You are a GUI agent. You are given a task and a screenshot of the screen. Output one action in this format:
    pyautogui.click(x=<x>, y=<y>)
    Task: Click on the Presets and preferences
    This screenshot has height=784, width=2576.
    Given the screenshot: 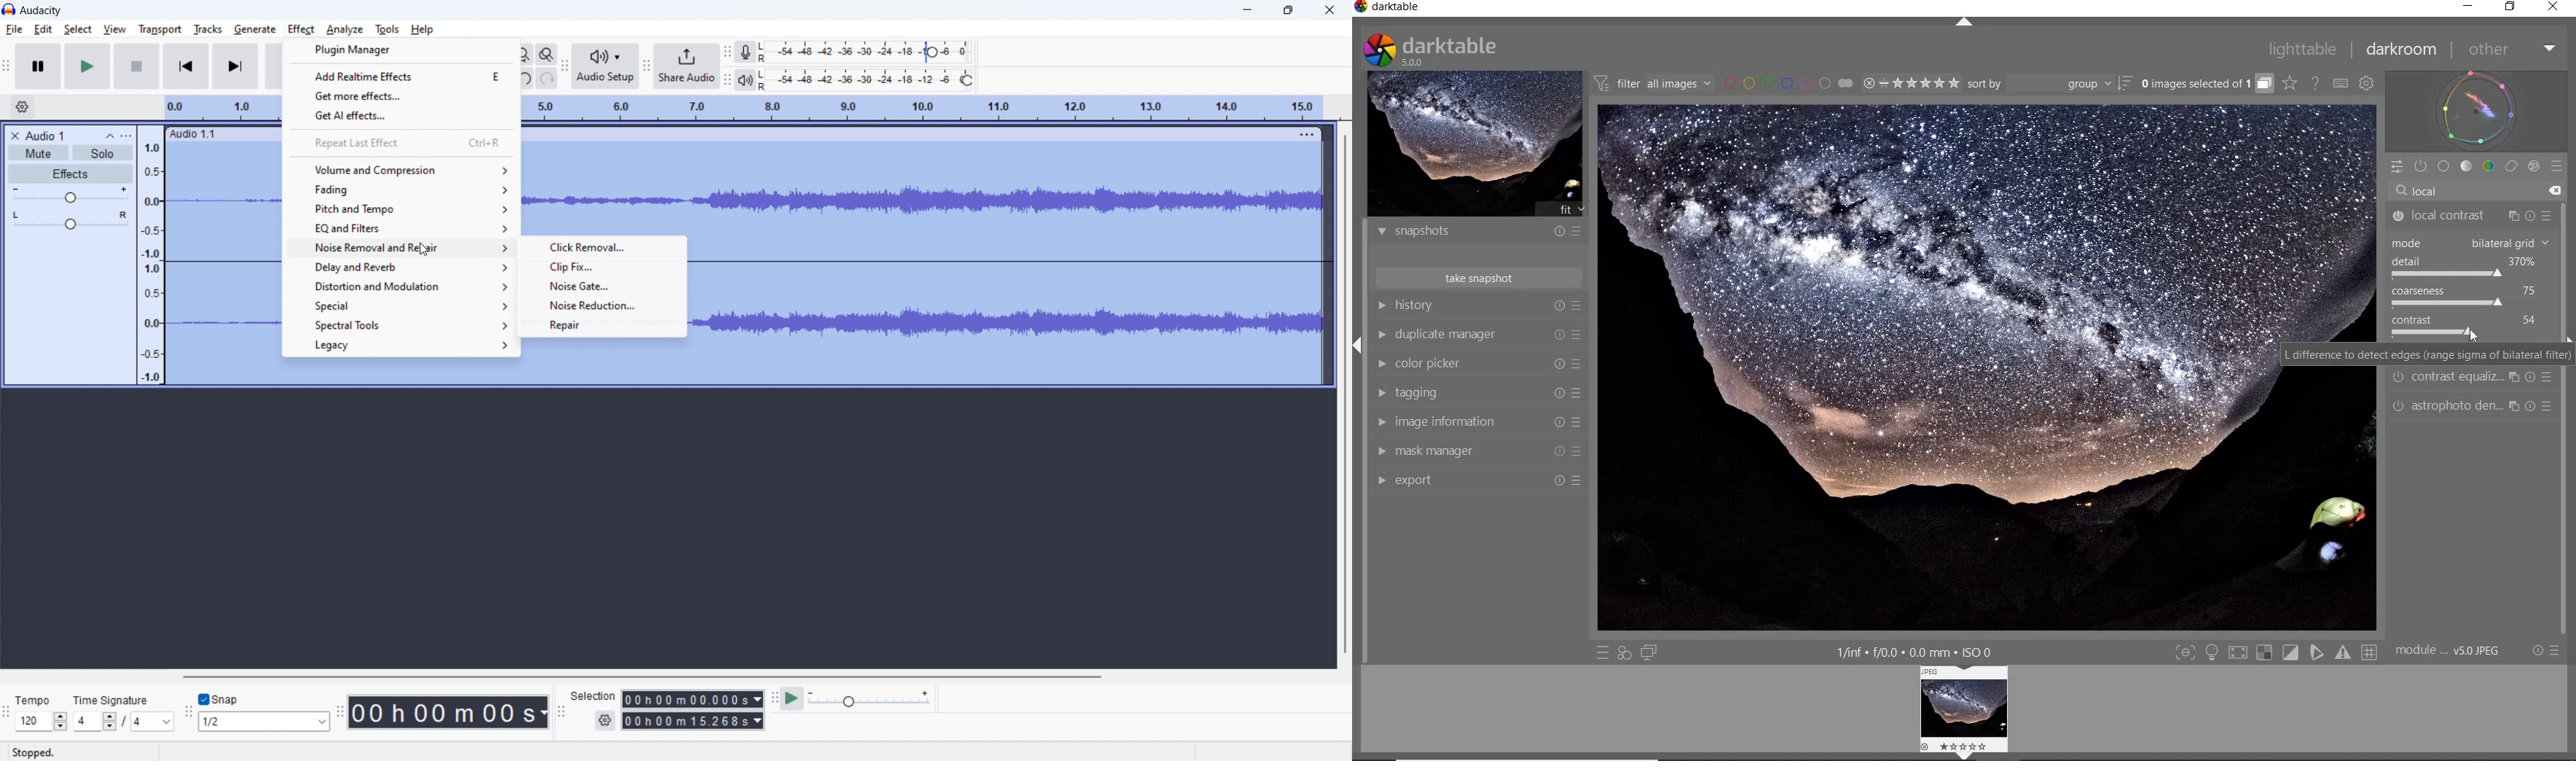 What is the action you would take?
    pyautogui.click(x=1582, y=422)
    